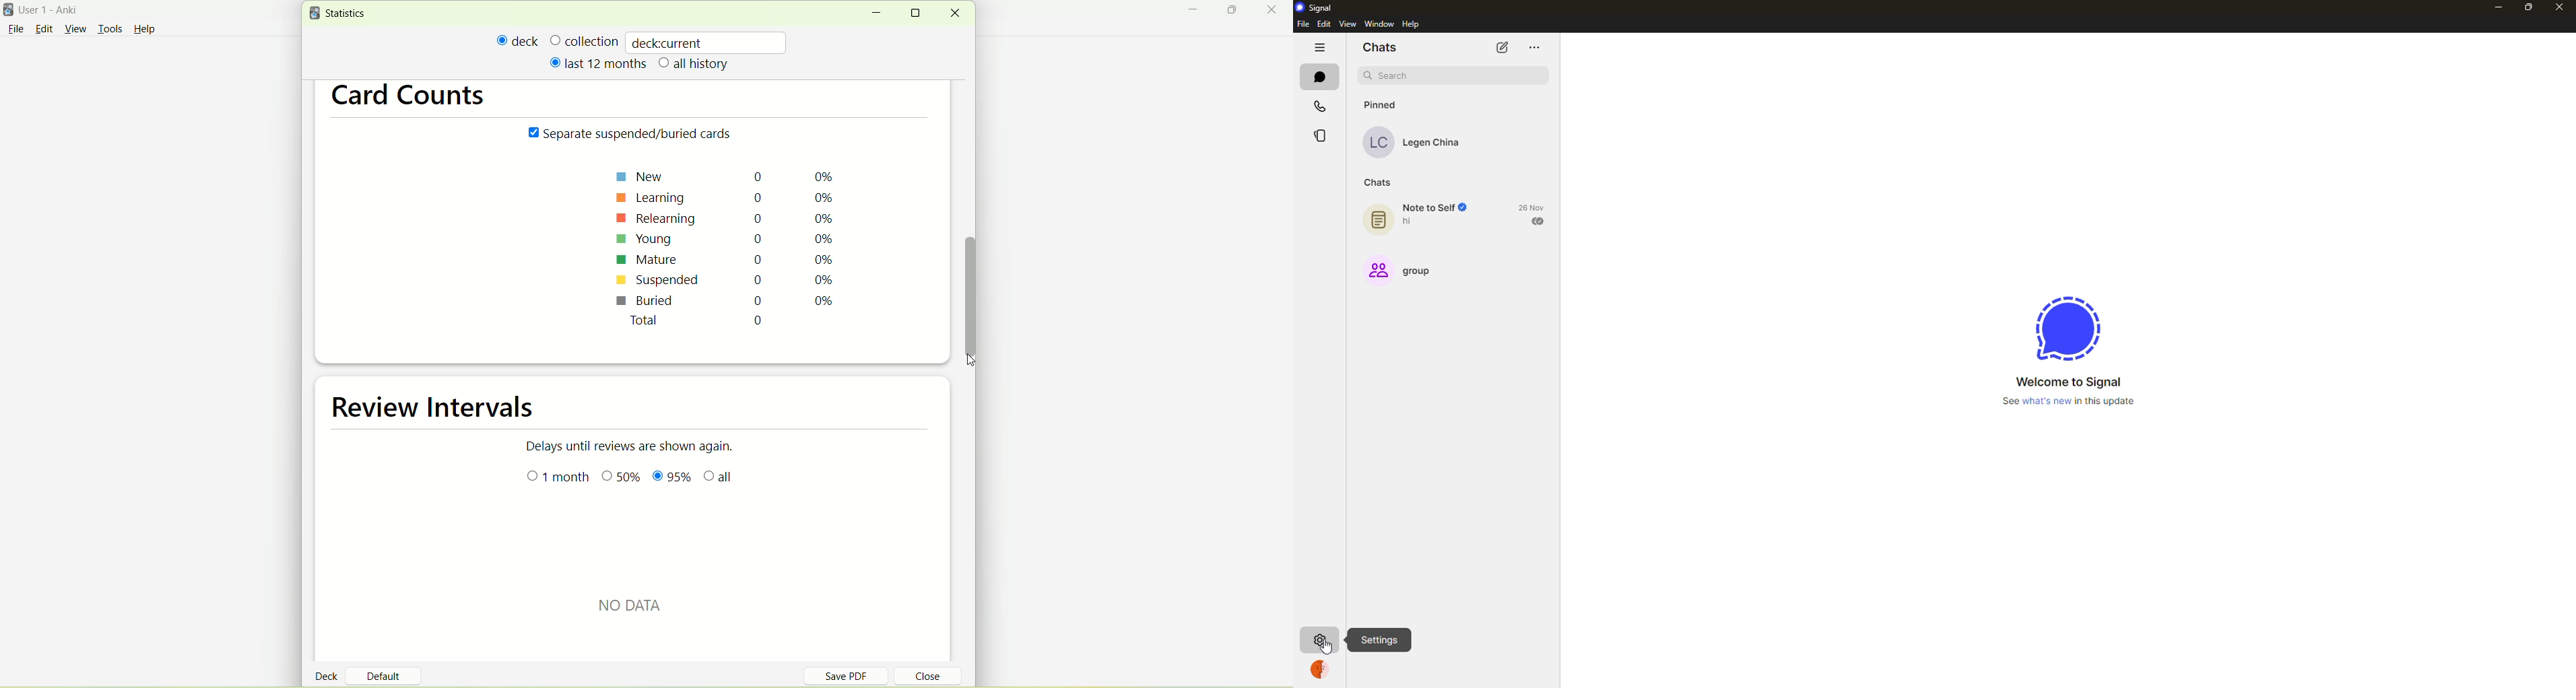 This screenshot has height=700, width=2576. I want to click on buried 0 0%, so click(724, 302).